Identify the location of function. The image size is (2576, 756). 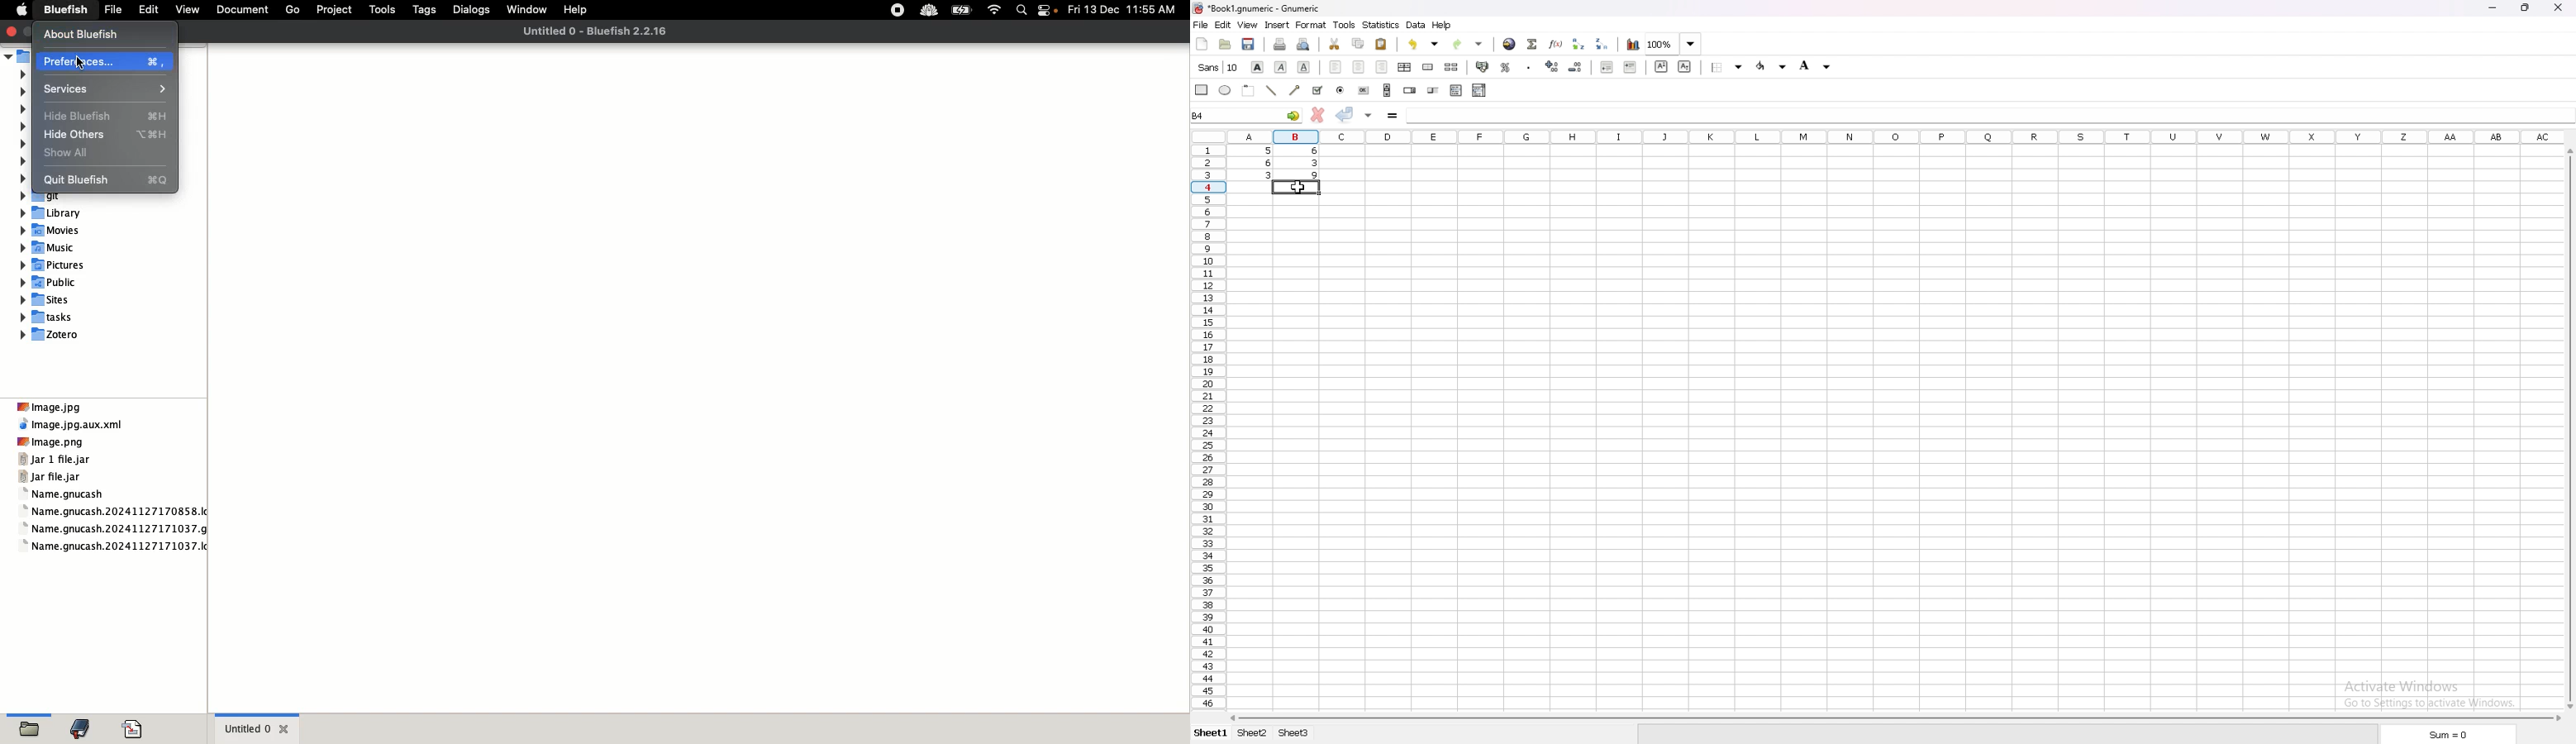
(1556, 43).